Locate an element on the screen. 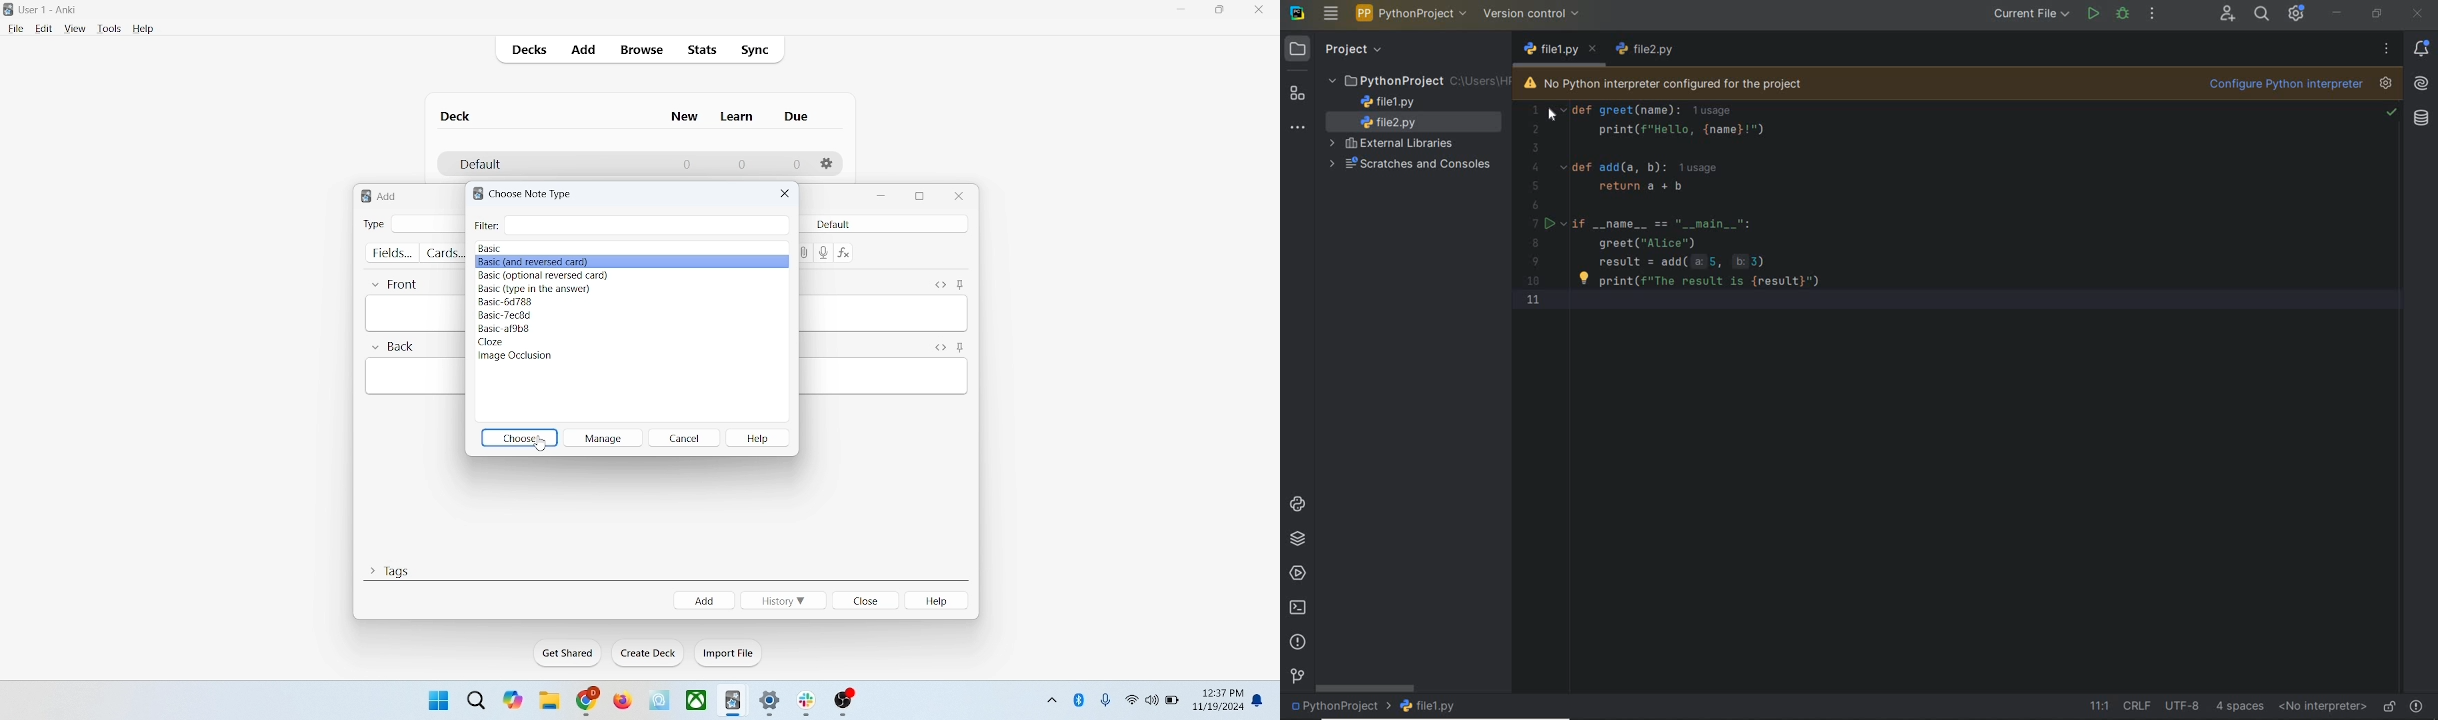 The height and width of the screenshot is (728, 2464). close is located at coordinates (785, 194).